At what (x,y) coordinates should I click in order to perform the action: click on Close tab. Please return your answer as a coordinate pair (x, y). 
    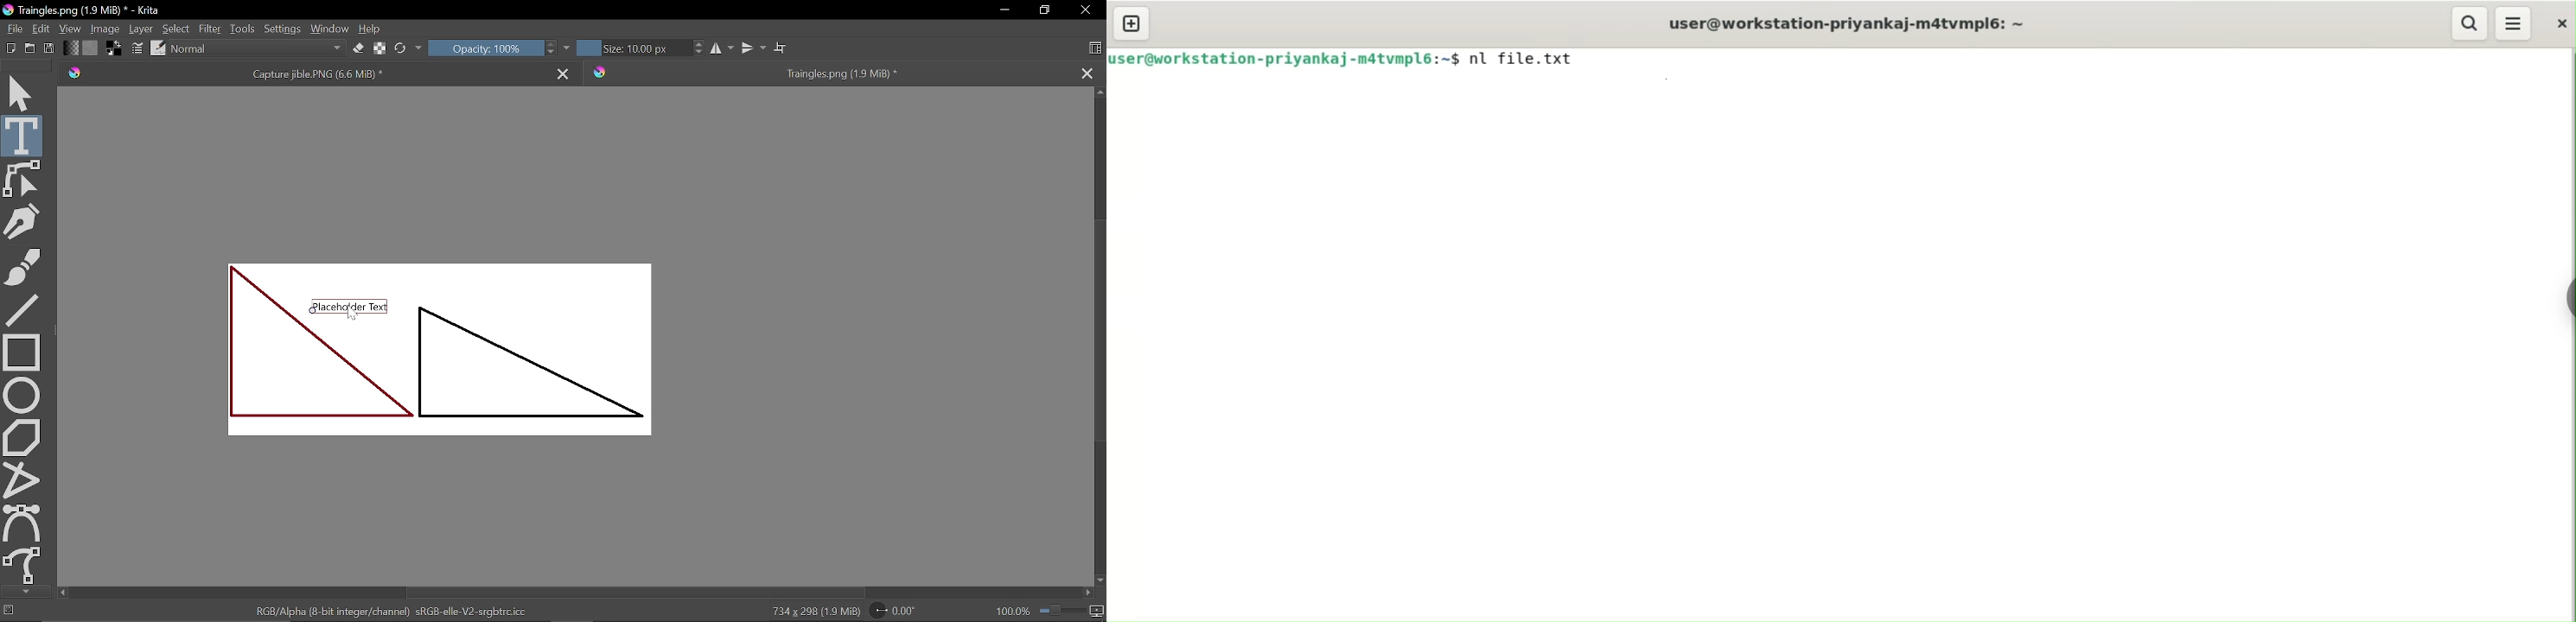
    Looking at the image, I should click on (1087, 73).